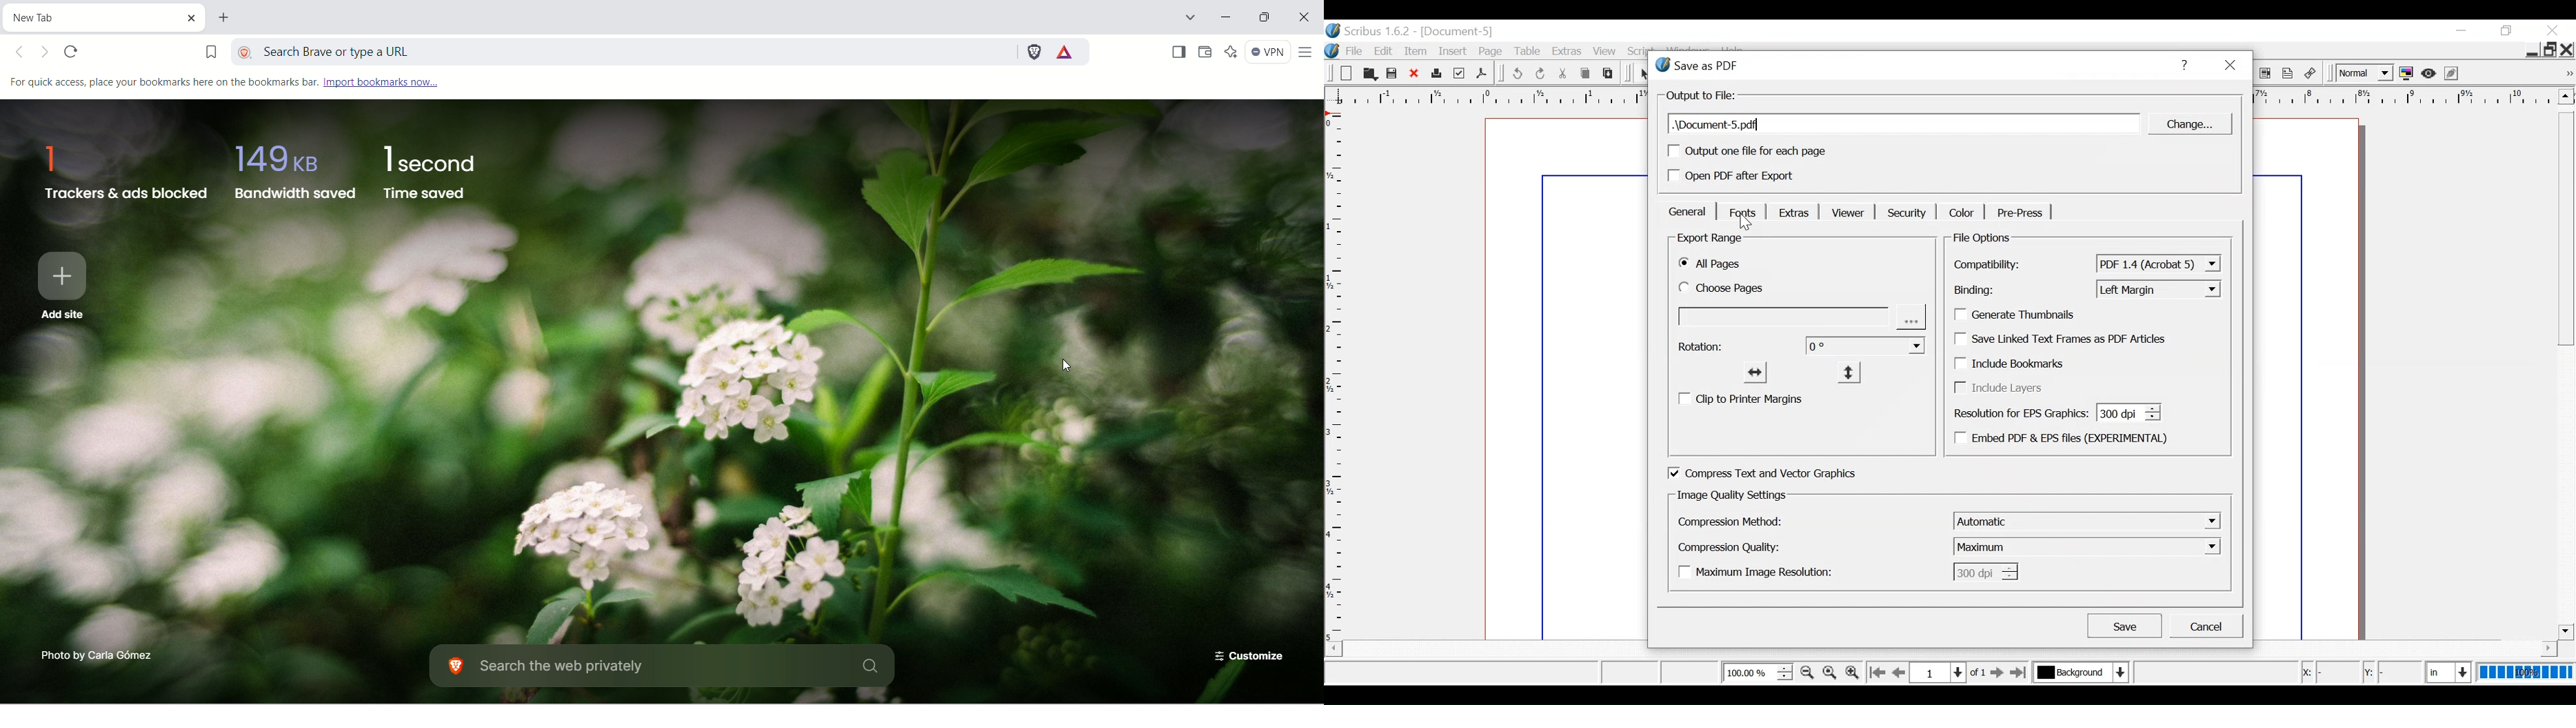 The width and height of the screenshot is (2576, 728). What do you see at coordinates (2159, 264) in the screenshot?
I see `Compatibility dropdown` at bounding box center [2159, 264].